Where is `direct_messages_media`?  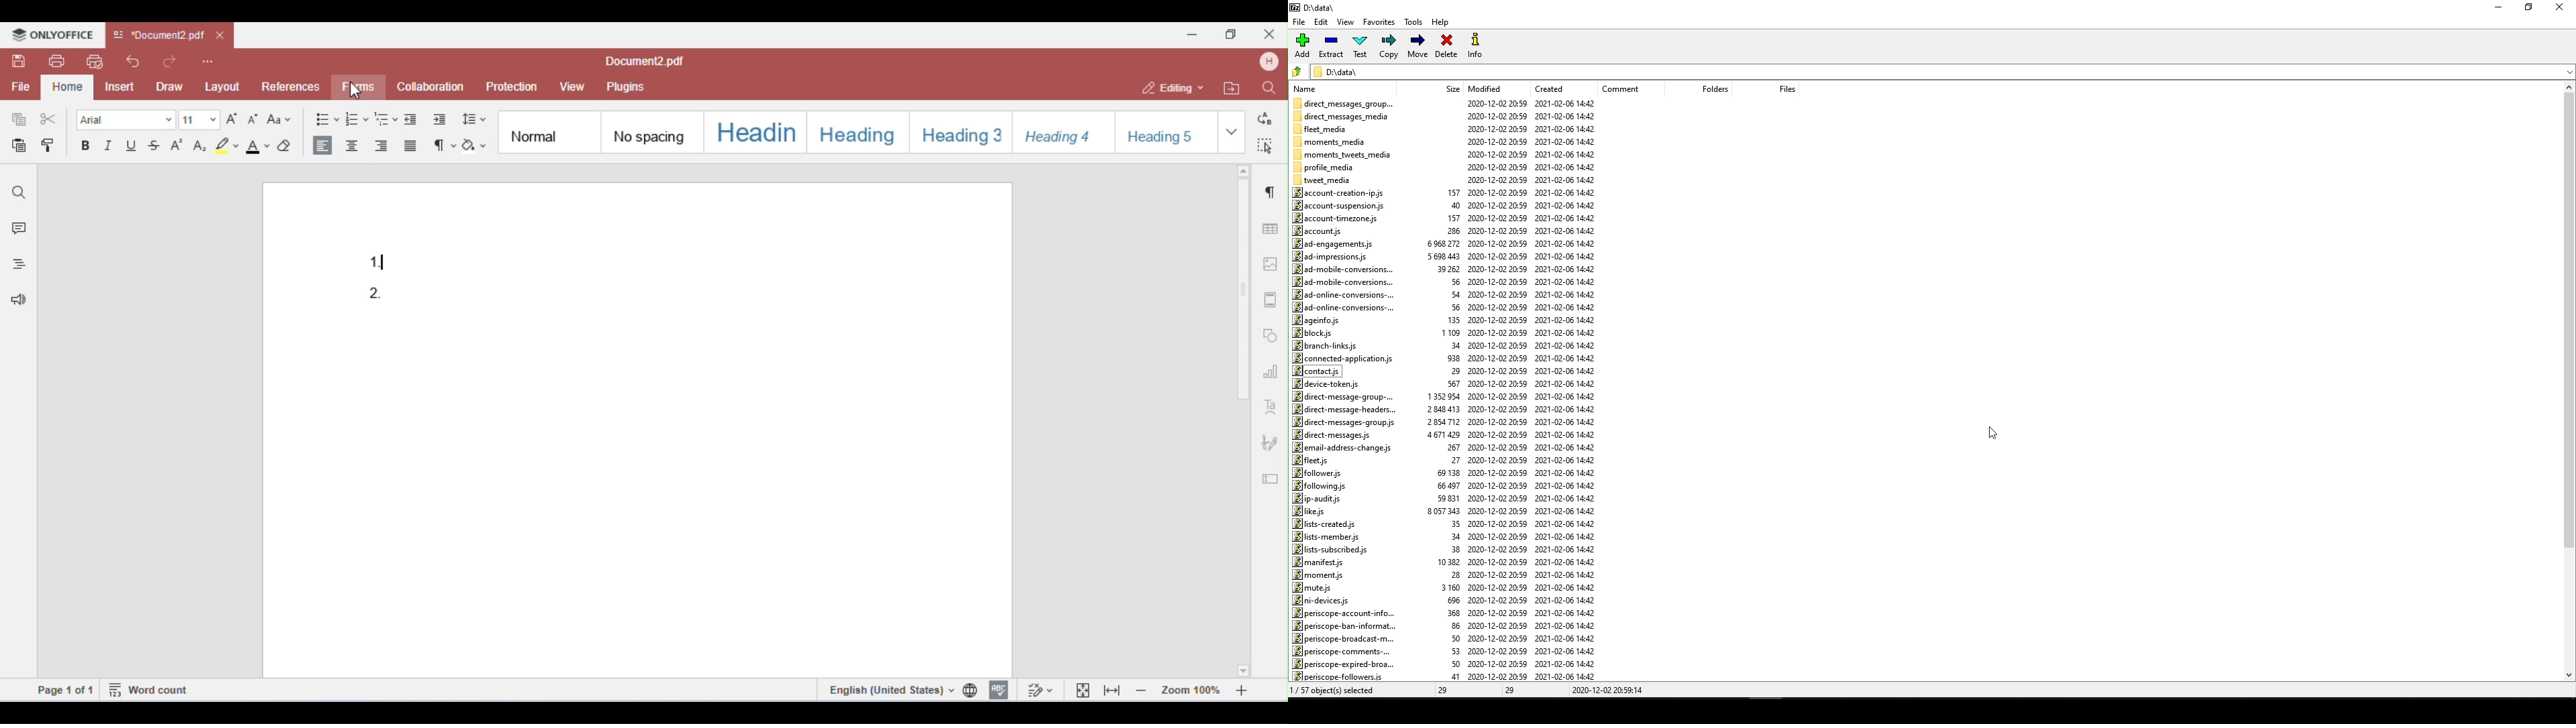 direct_messages_media is located at coordinates (1346, 116).